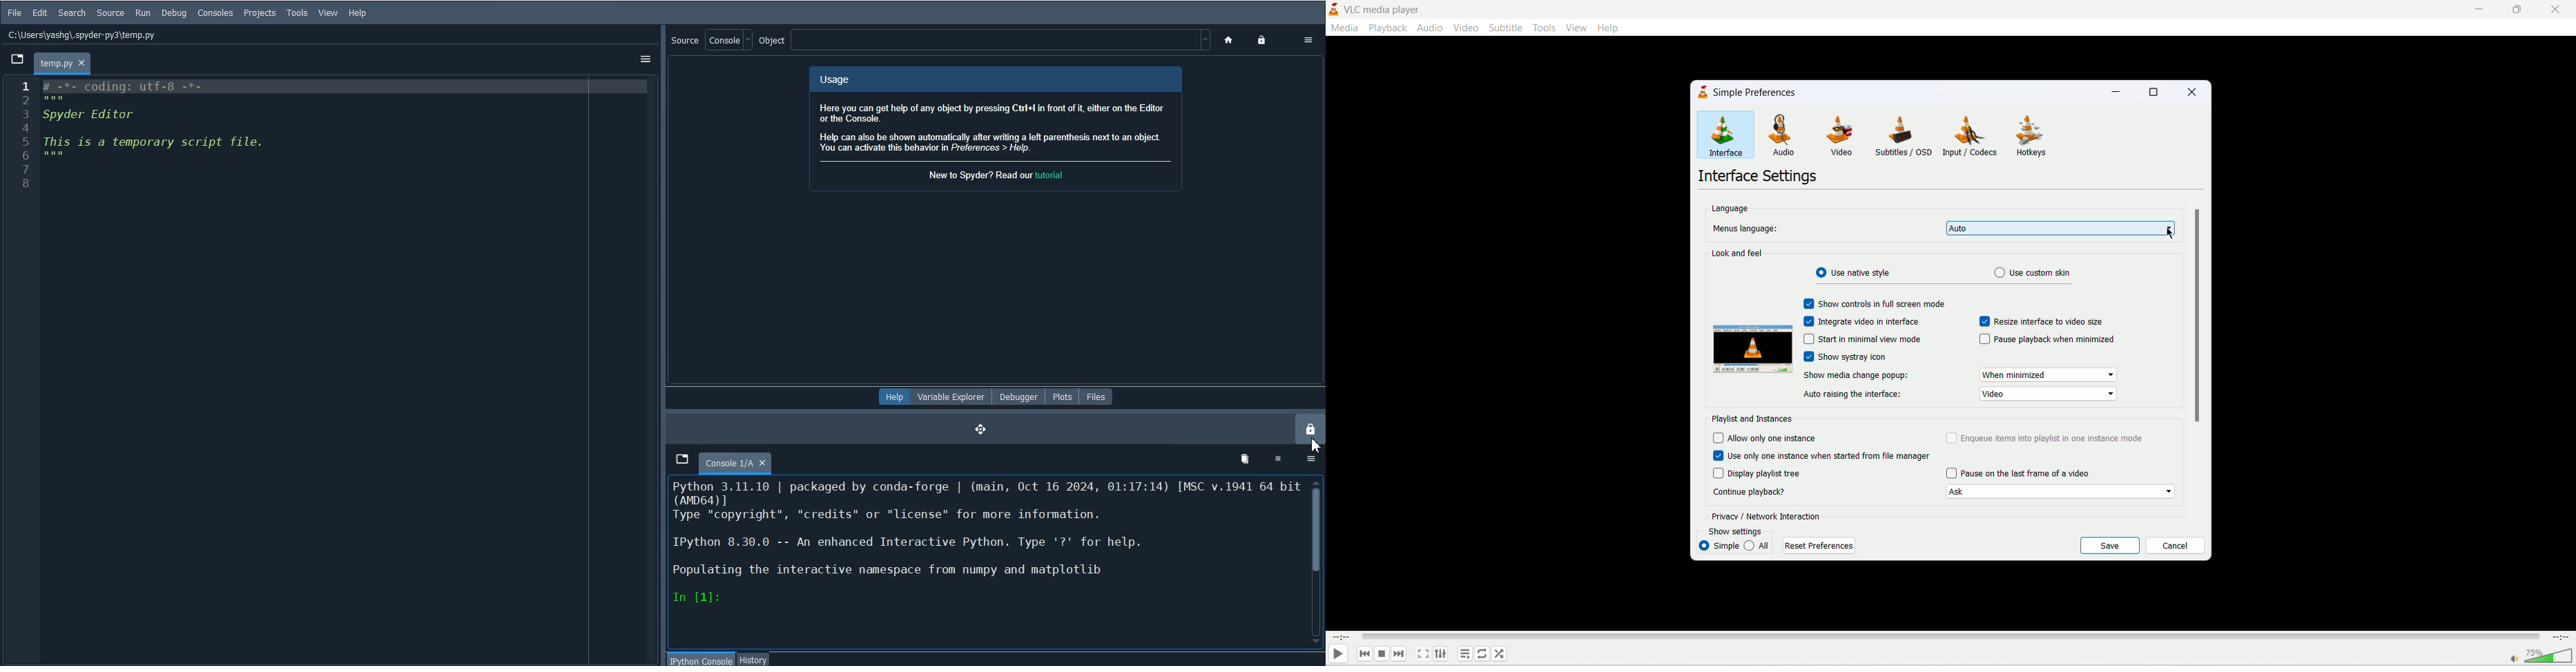  Describe the element at coordinates (1061, 396) in the screenshot. I see `Plots` at that location.